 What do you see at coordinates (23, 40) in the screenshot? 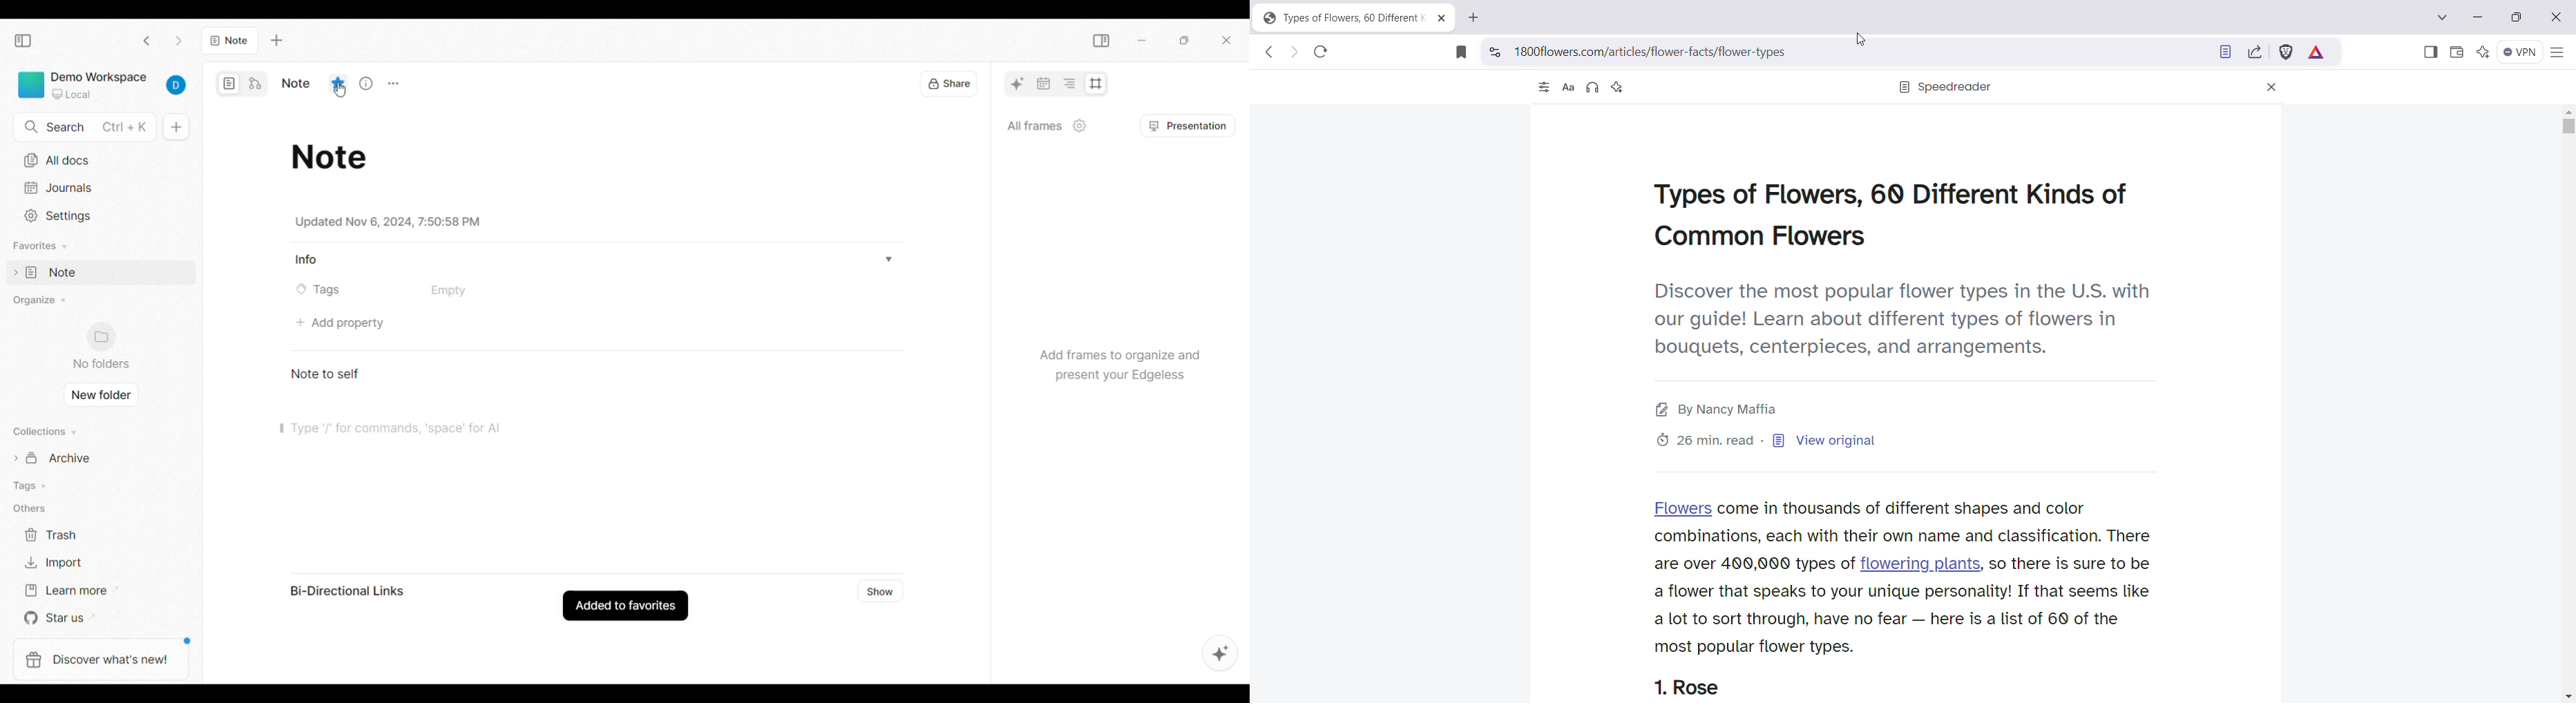
I see `Collapse left sidebar` at bounding box center [23, 40].